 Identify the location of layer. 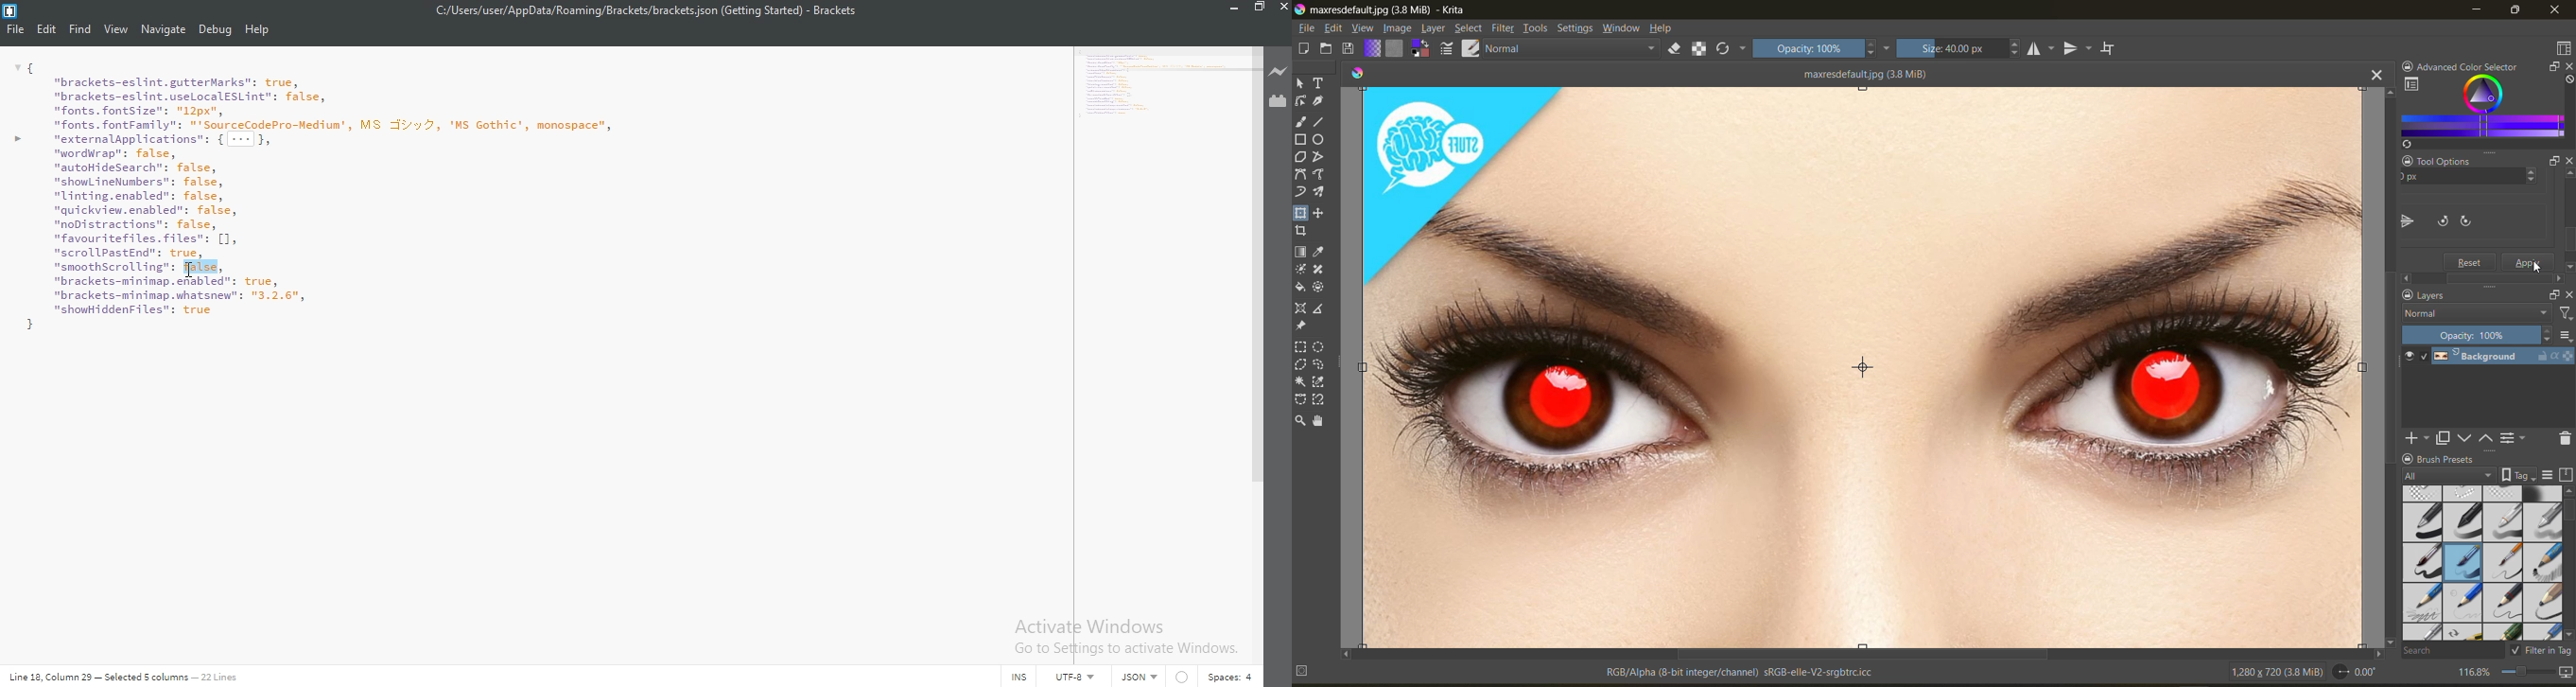
(1435, 29).